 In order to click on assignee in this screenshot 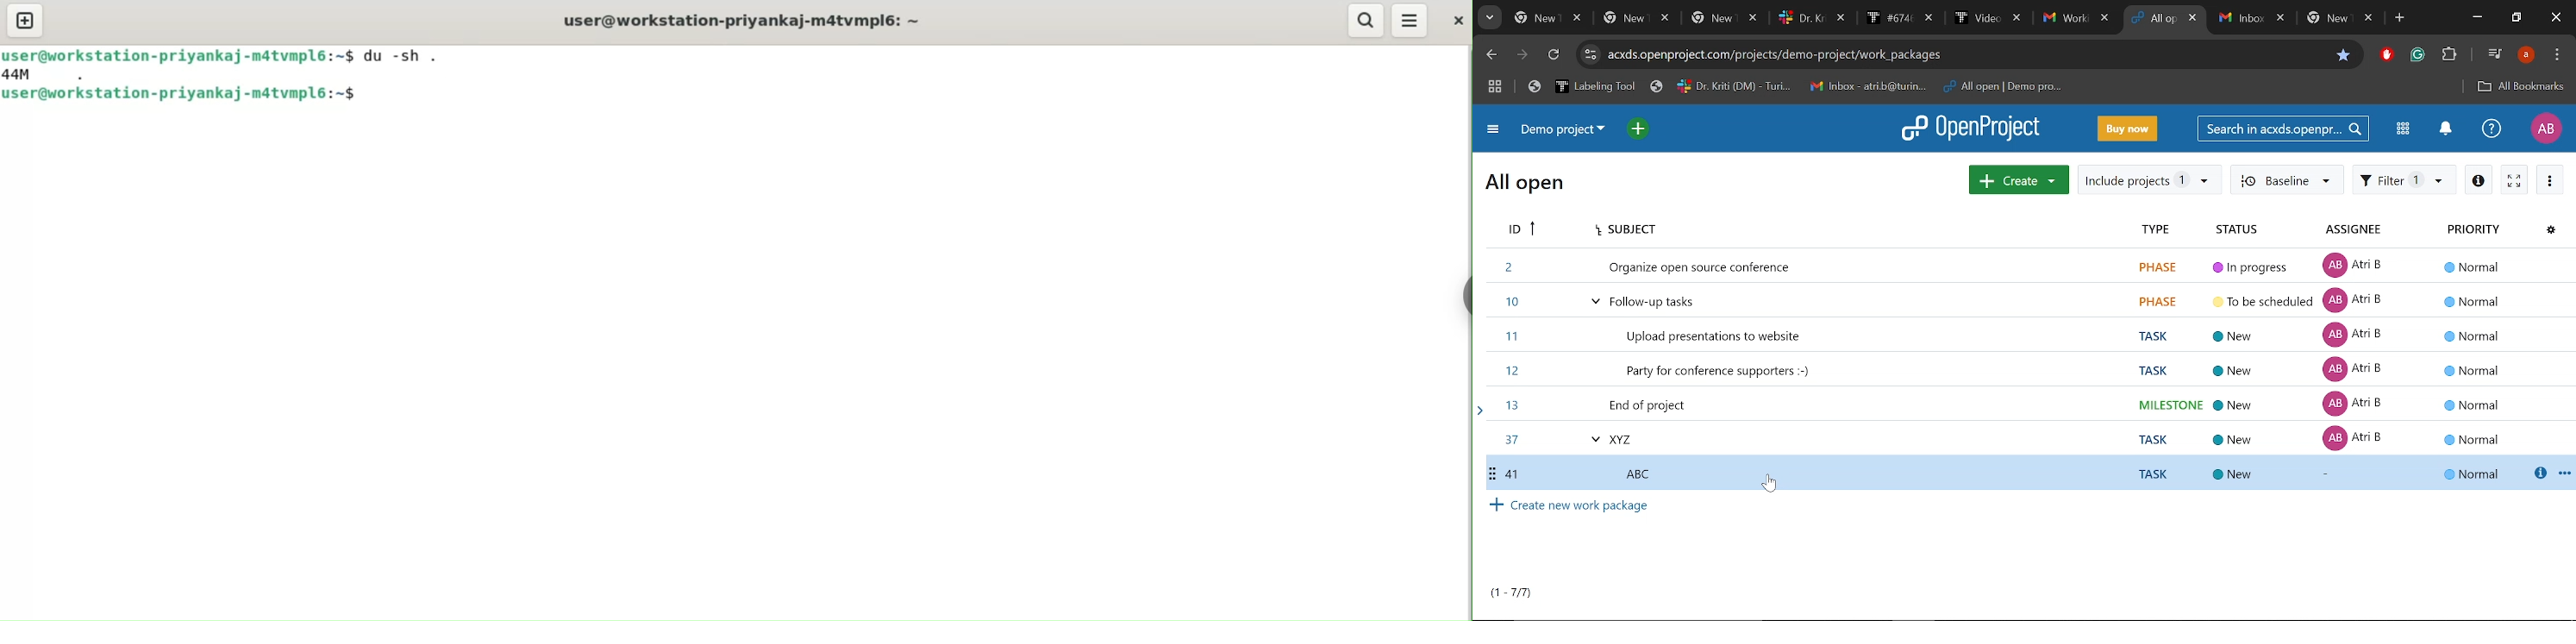, I will do `click(2360, 348)`.